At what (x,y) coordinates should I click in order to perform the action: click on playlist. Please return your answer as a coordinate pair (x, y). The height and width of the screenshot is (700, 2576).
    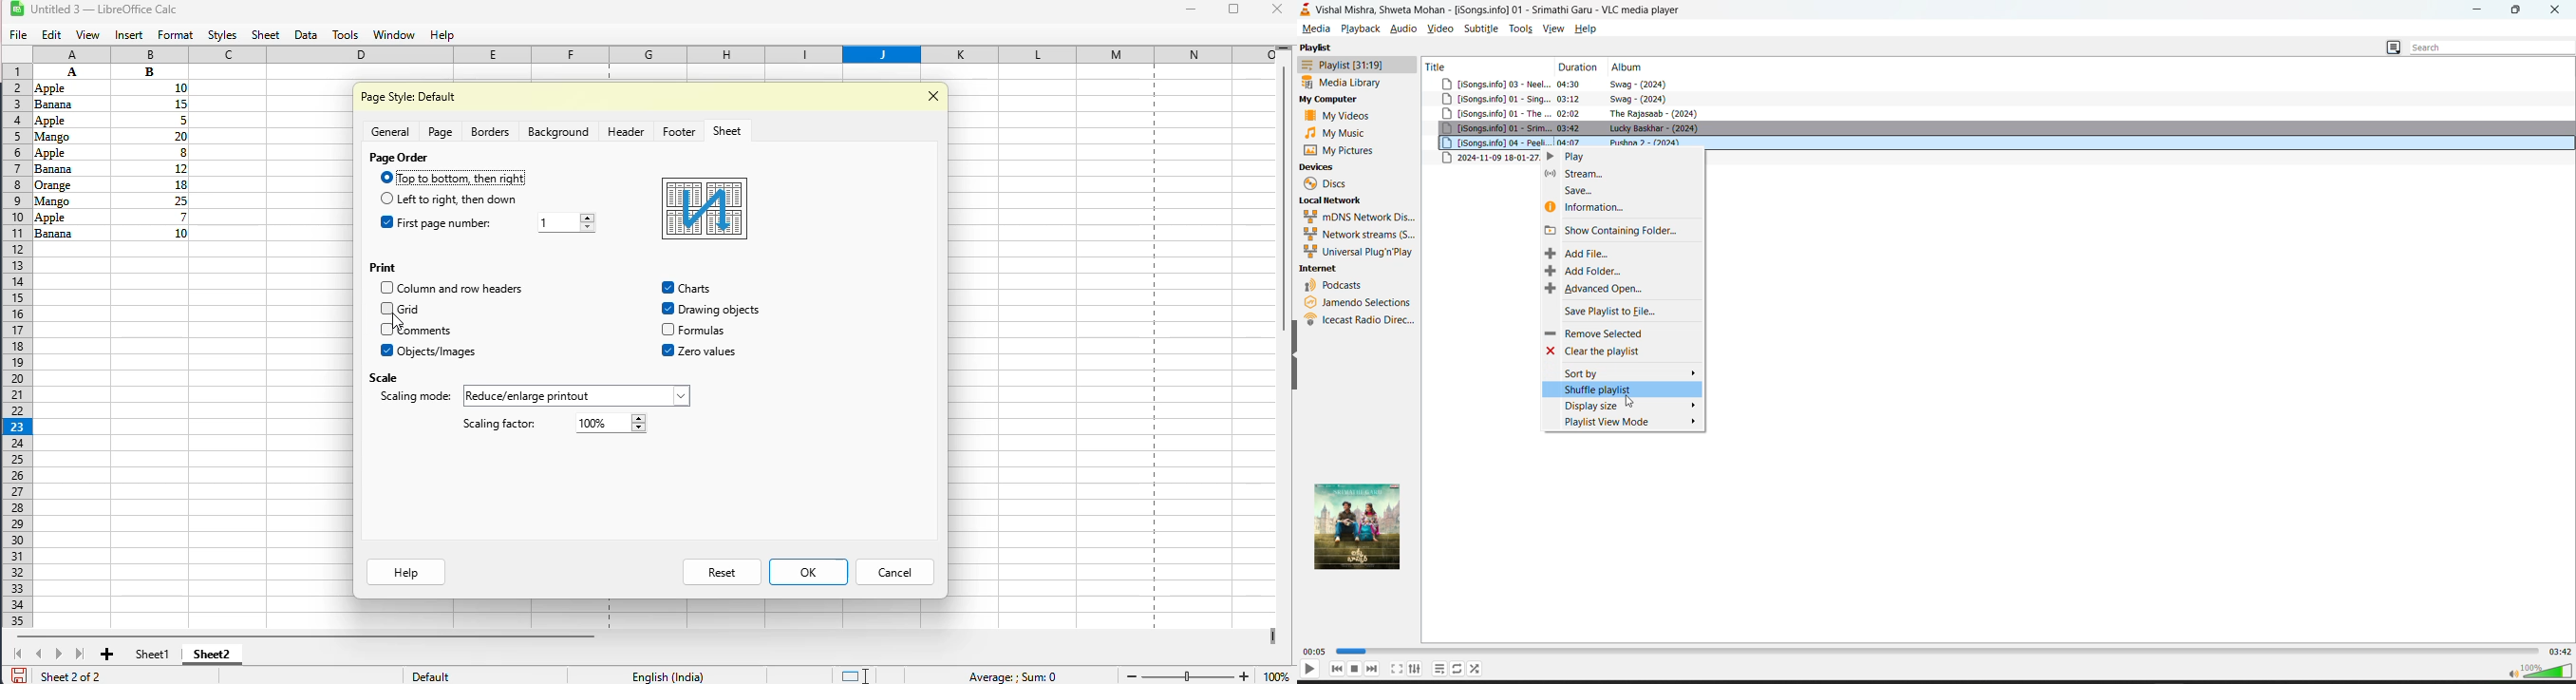
    Looking at the image, I should click on (1438, 667).